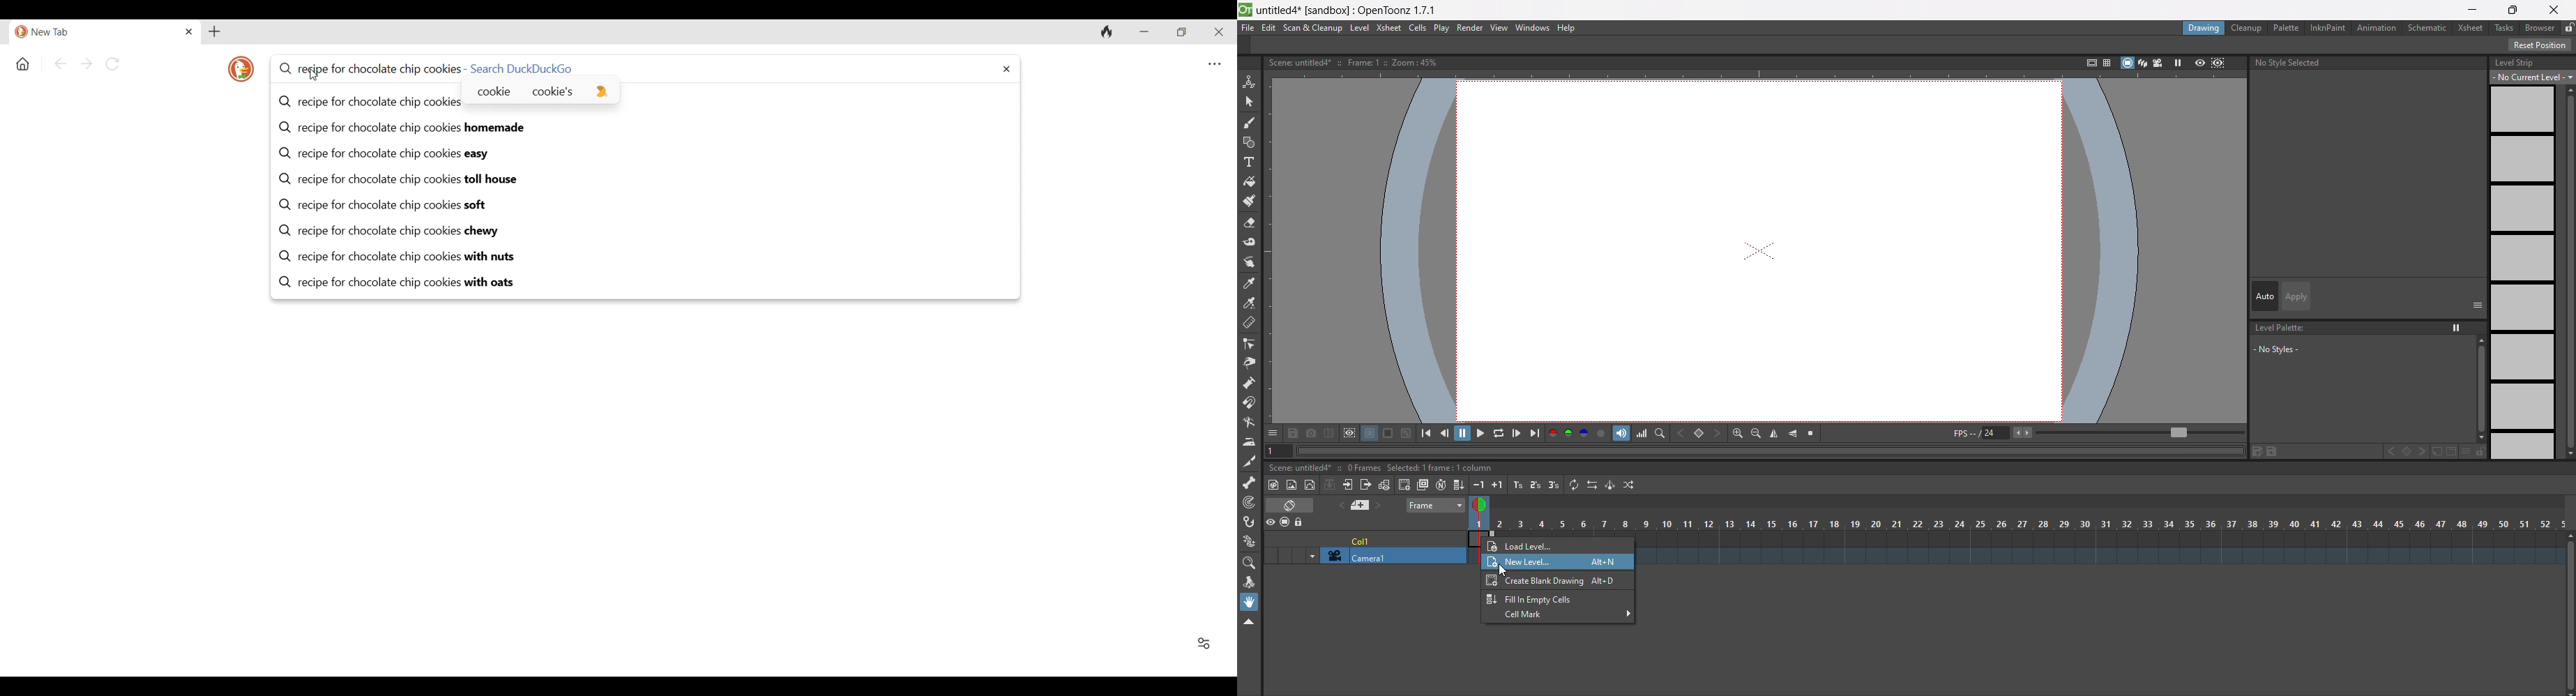  What do you see at coordinates (2406, 451) in the screenshot?
I see `set key` at bounding box center [2406, 451].